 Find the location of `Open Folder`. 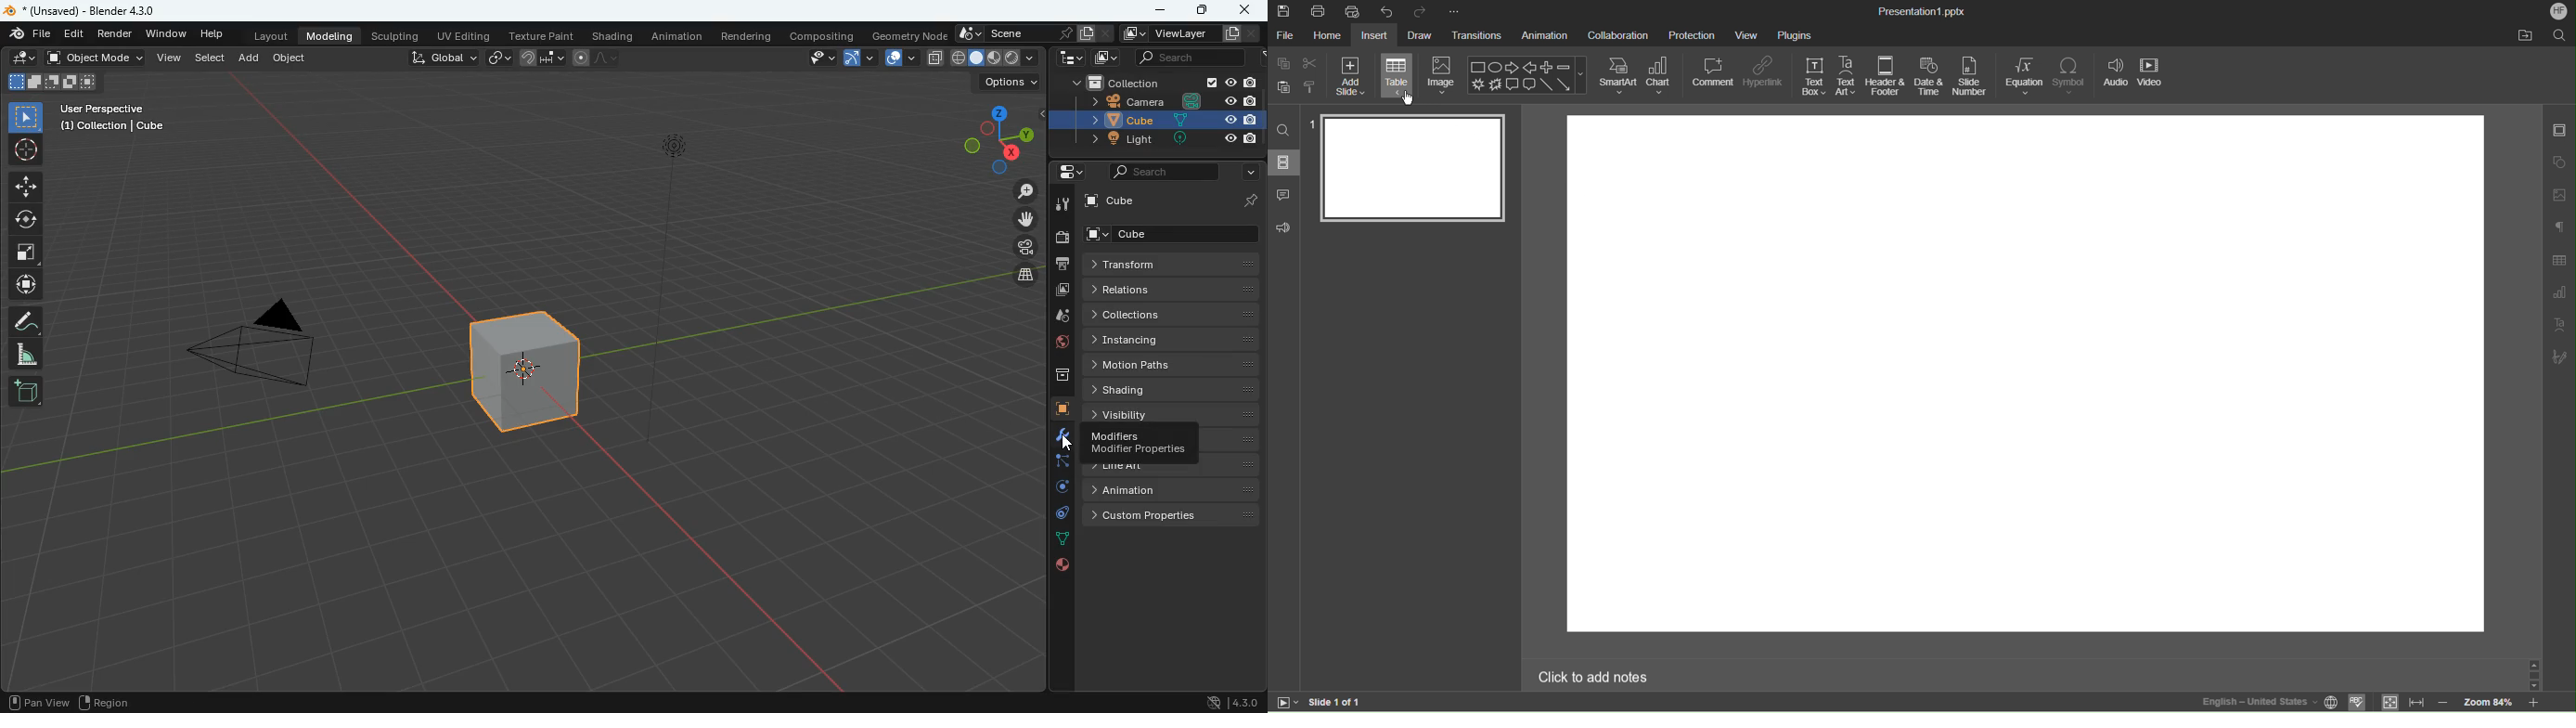

Open Folder is located at coordinates (2526, 36).